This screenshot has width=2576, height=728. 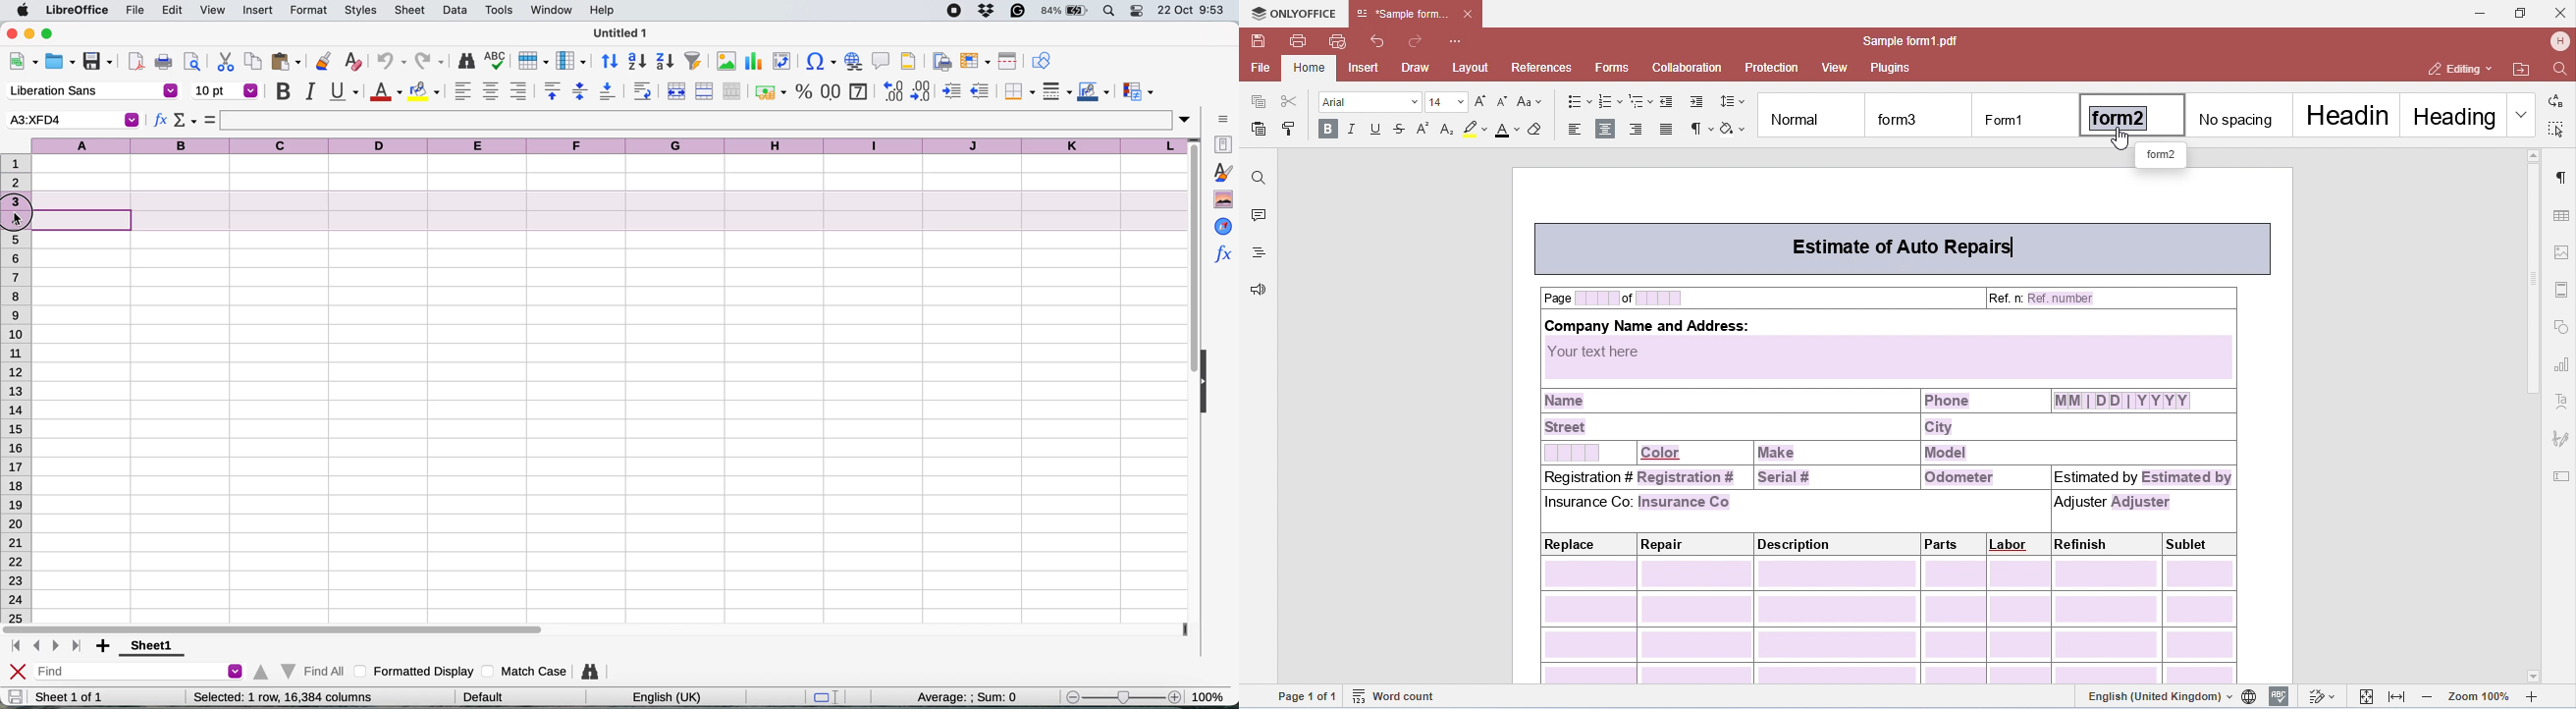 What do you see at coordinates (343, 90) in the screenshot?
I see `underline` at bounding box center [343, 90].